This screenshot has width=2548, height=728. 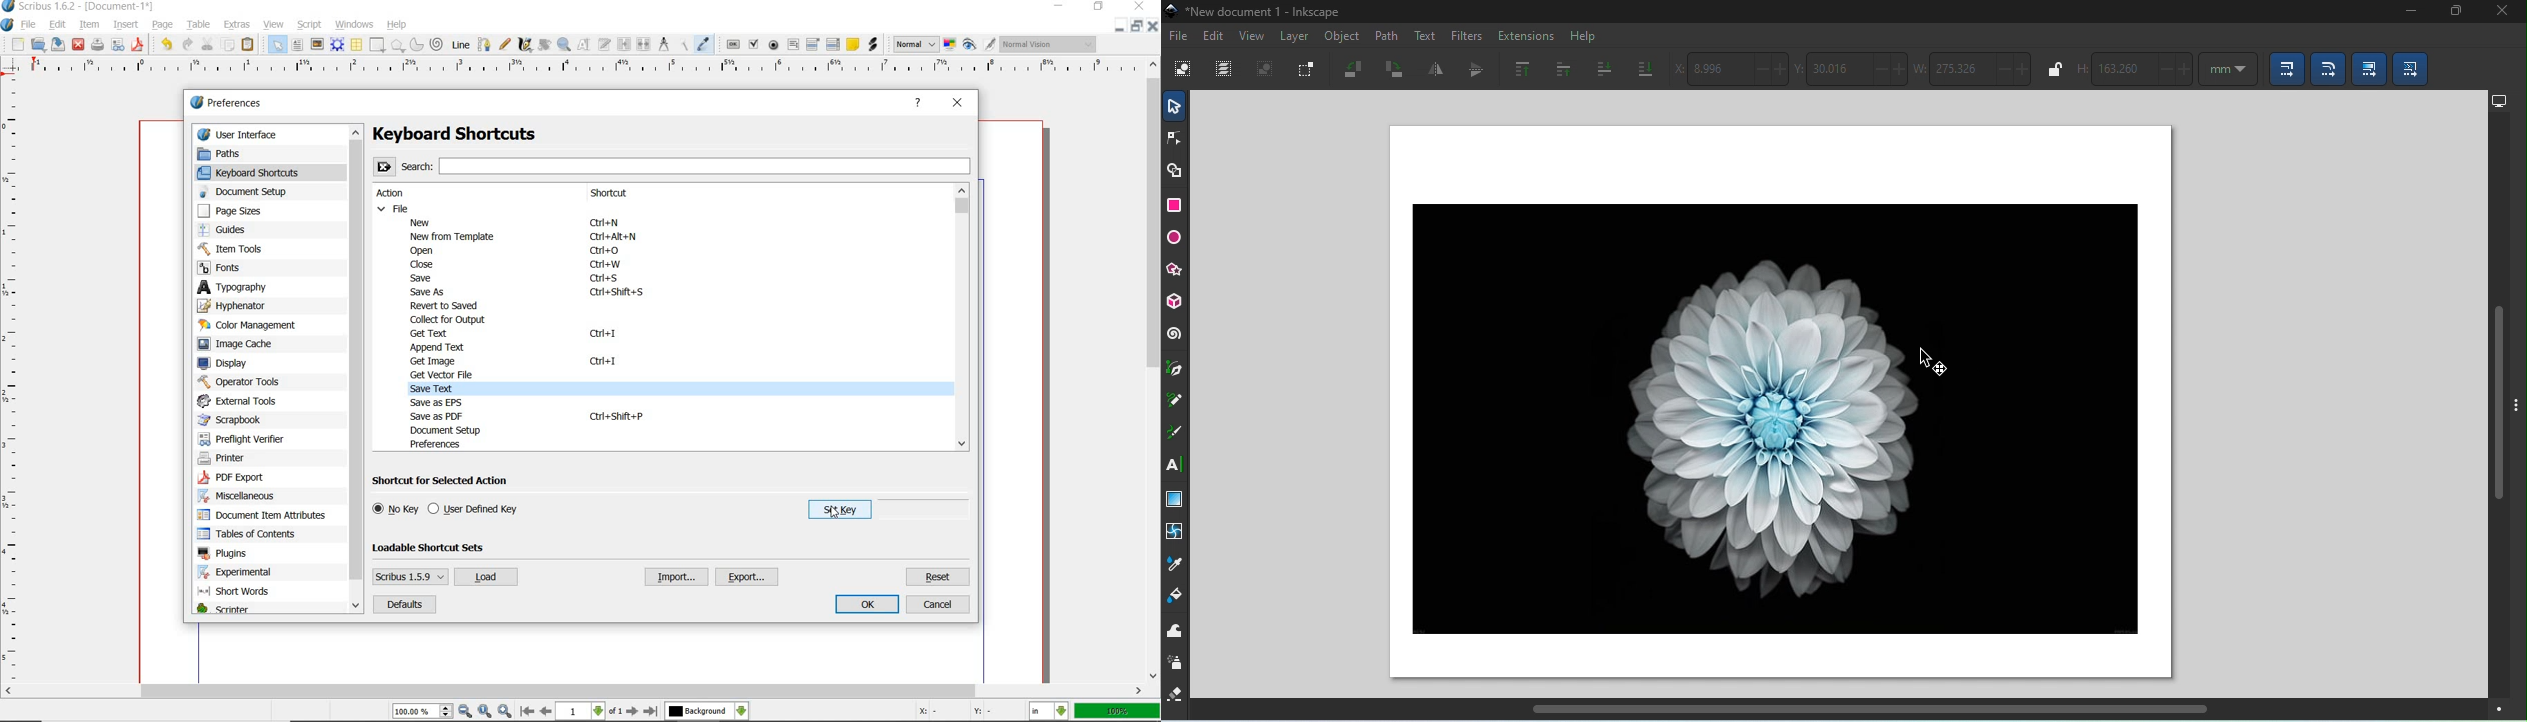 I want to click on Ctrl + S, so click(x=606, y=279).